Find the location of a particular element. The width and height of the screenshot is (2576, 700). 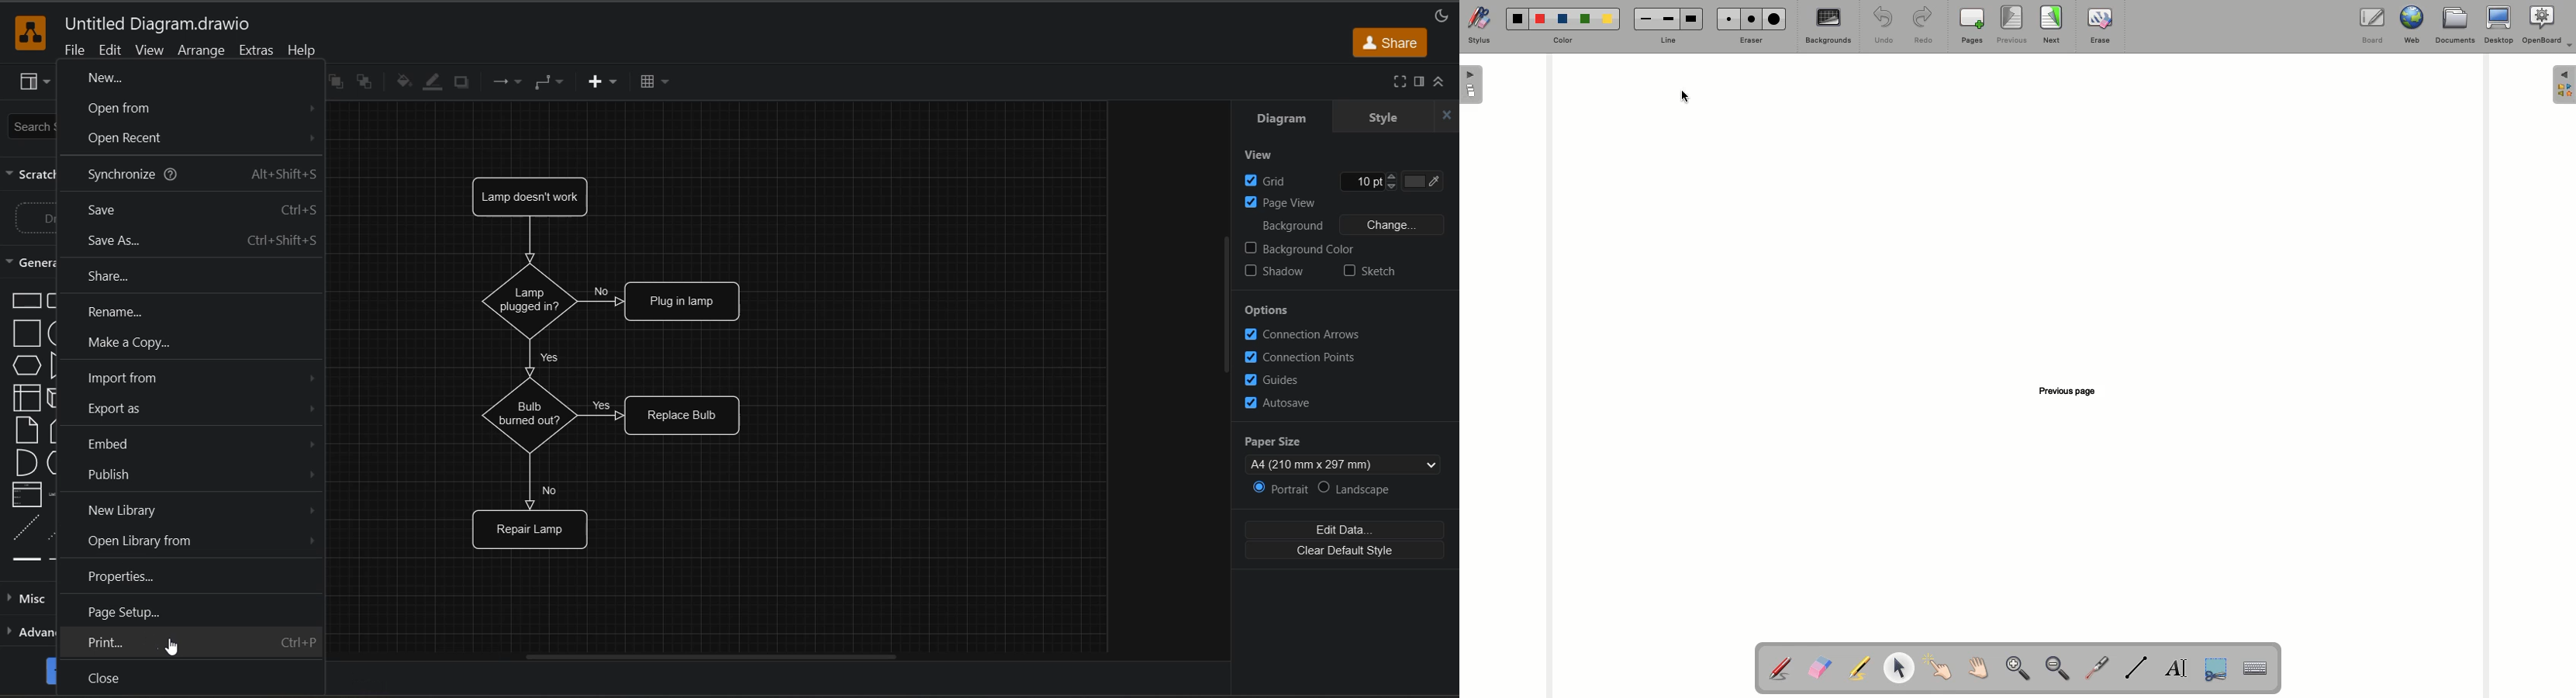

properties is located at coordinates (120, 576).